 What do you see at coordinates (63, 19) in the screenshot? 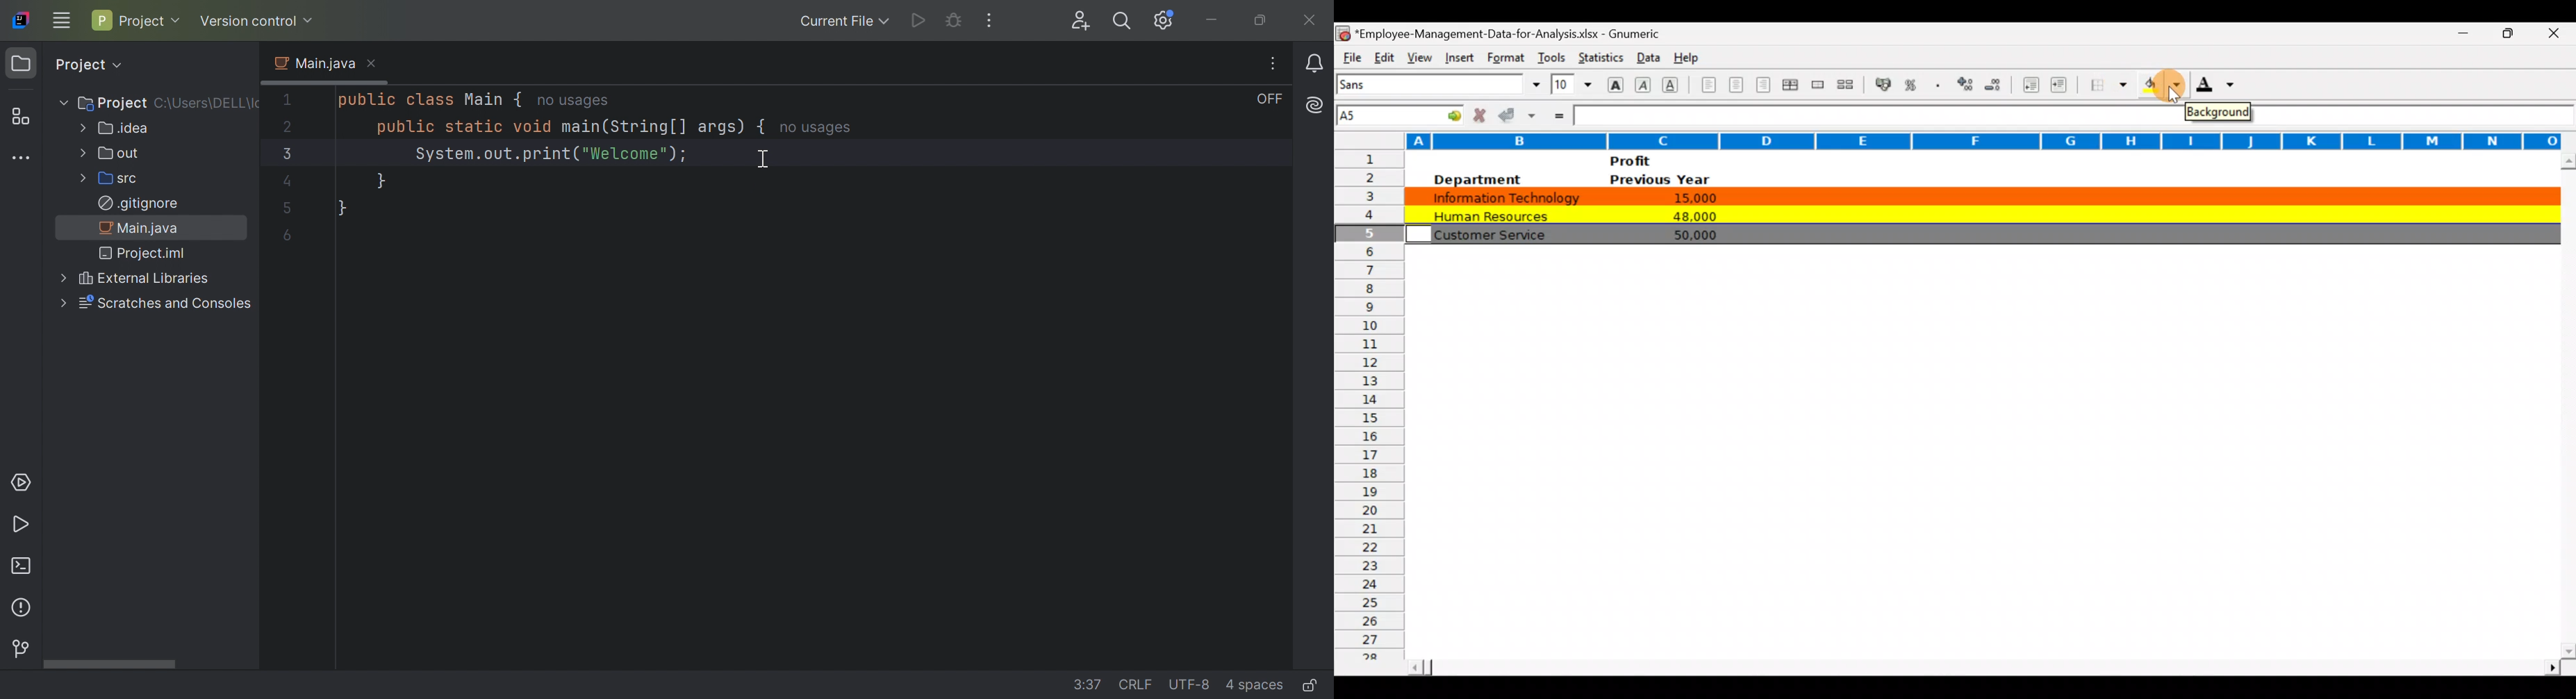
I see `Main menu` at bounding box center [63, 19].